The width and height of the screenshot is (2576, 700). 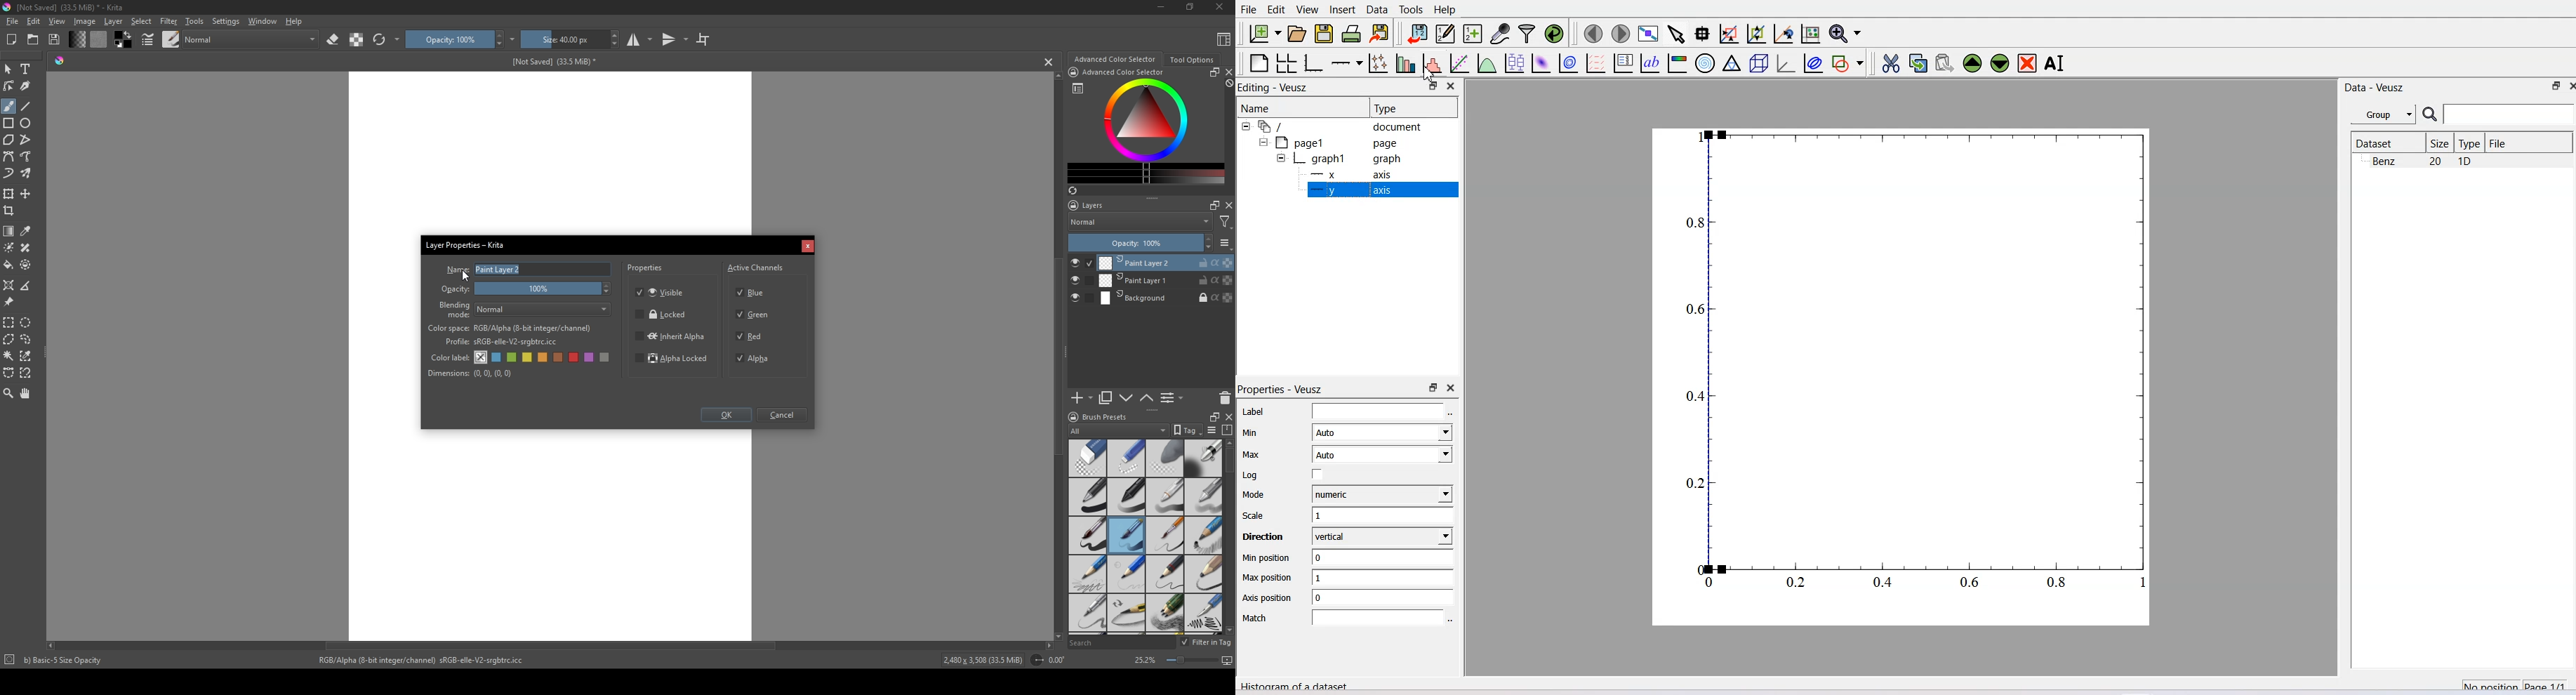 I want to click on ellipse, so click(x=26, y=123).